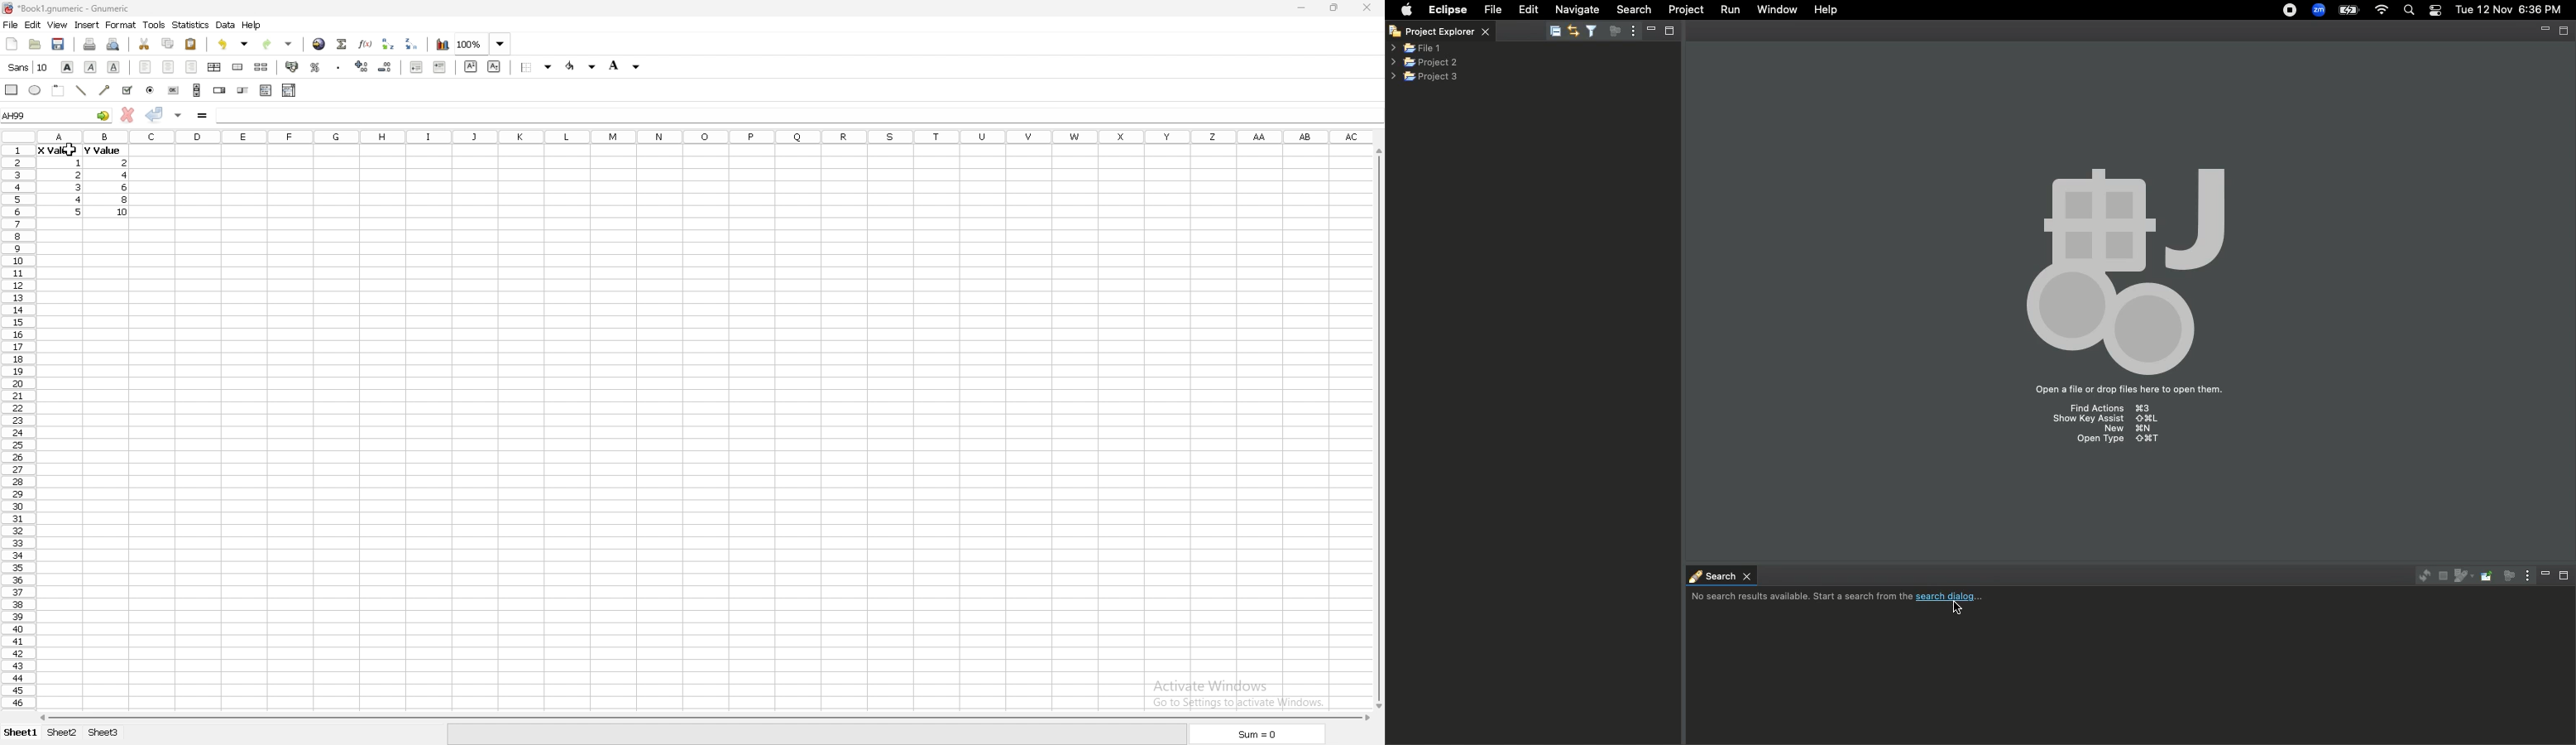 The image size is (2576, 756). Describe the element at coordinates (226, 25) in the screenshot. I see `data` at that location.